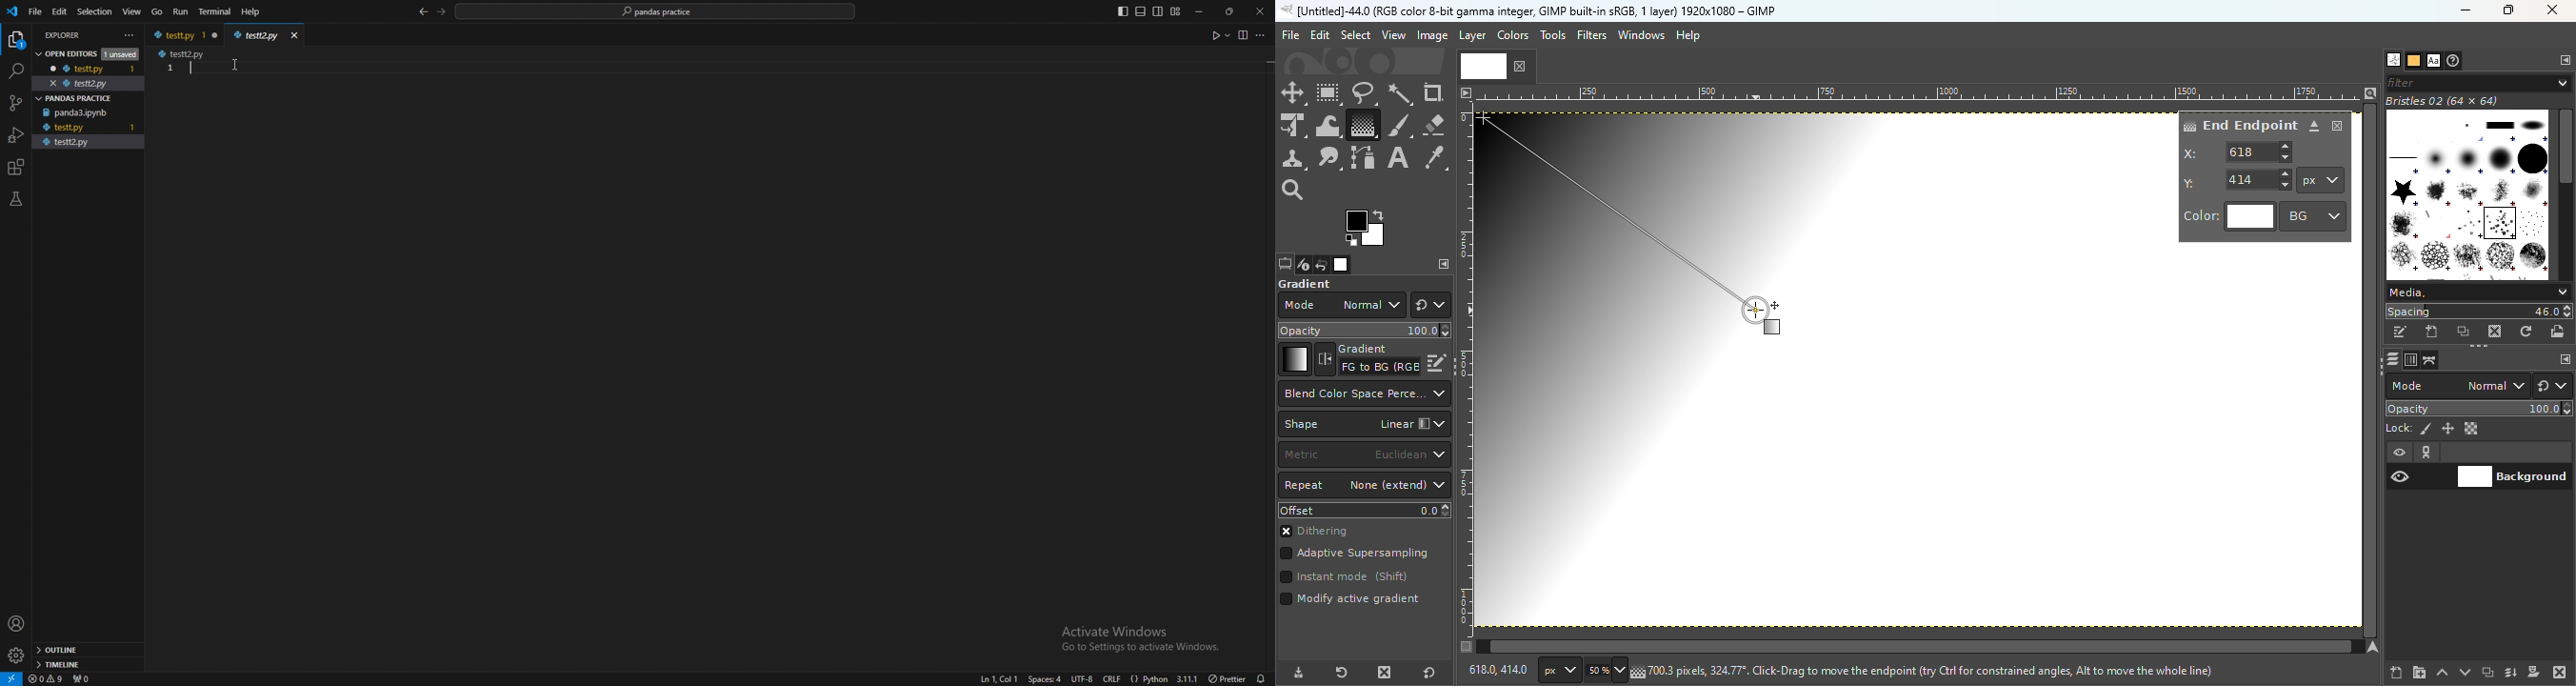 The width and height of the screenshot is (2576, 700). I want to click on Free select tool, so click(1363, 92).